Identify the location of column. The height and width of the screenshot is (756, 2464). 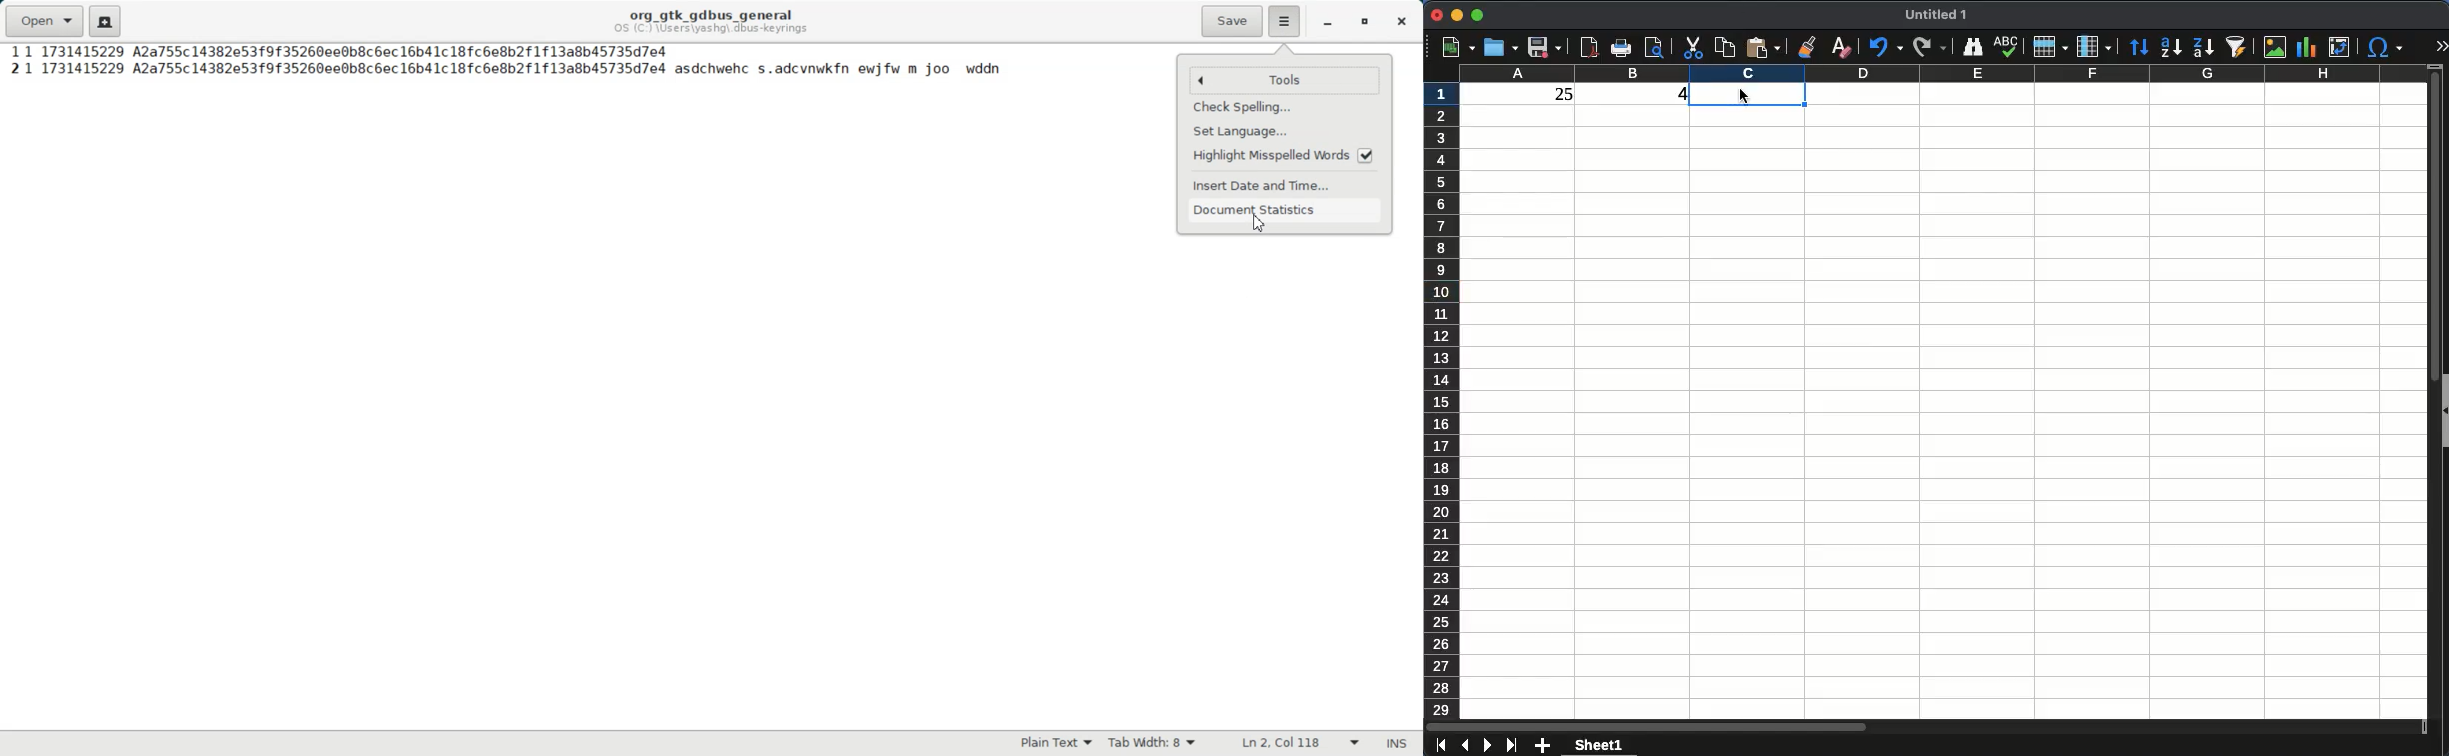
(2094, 45).